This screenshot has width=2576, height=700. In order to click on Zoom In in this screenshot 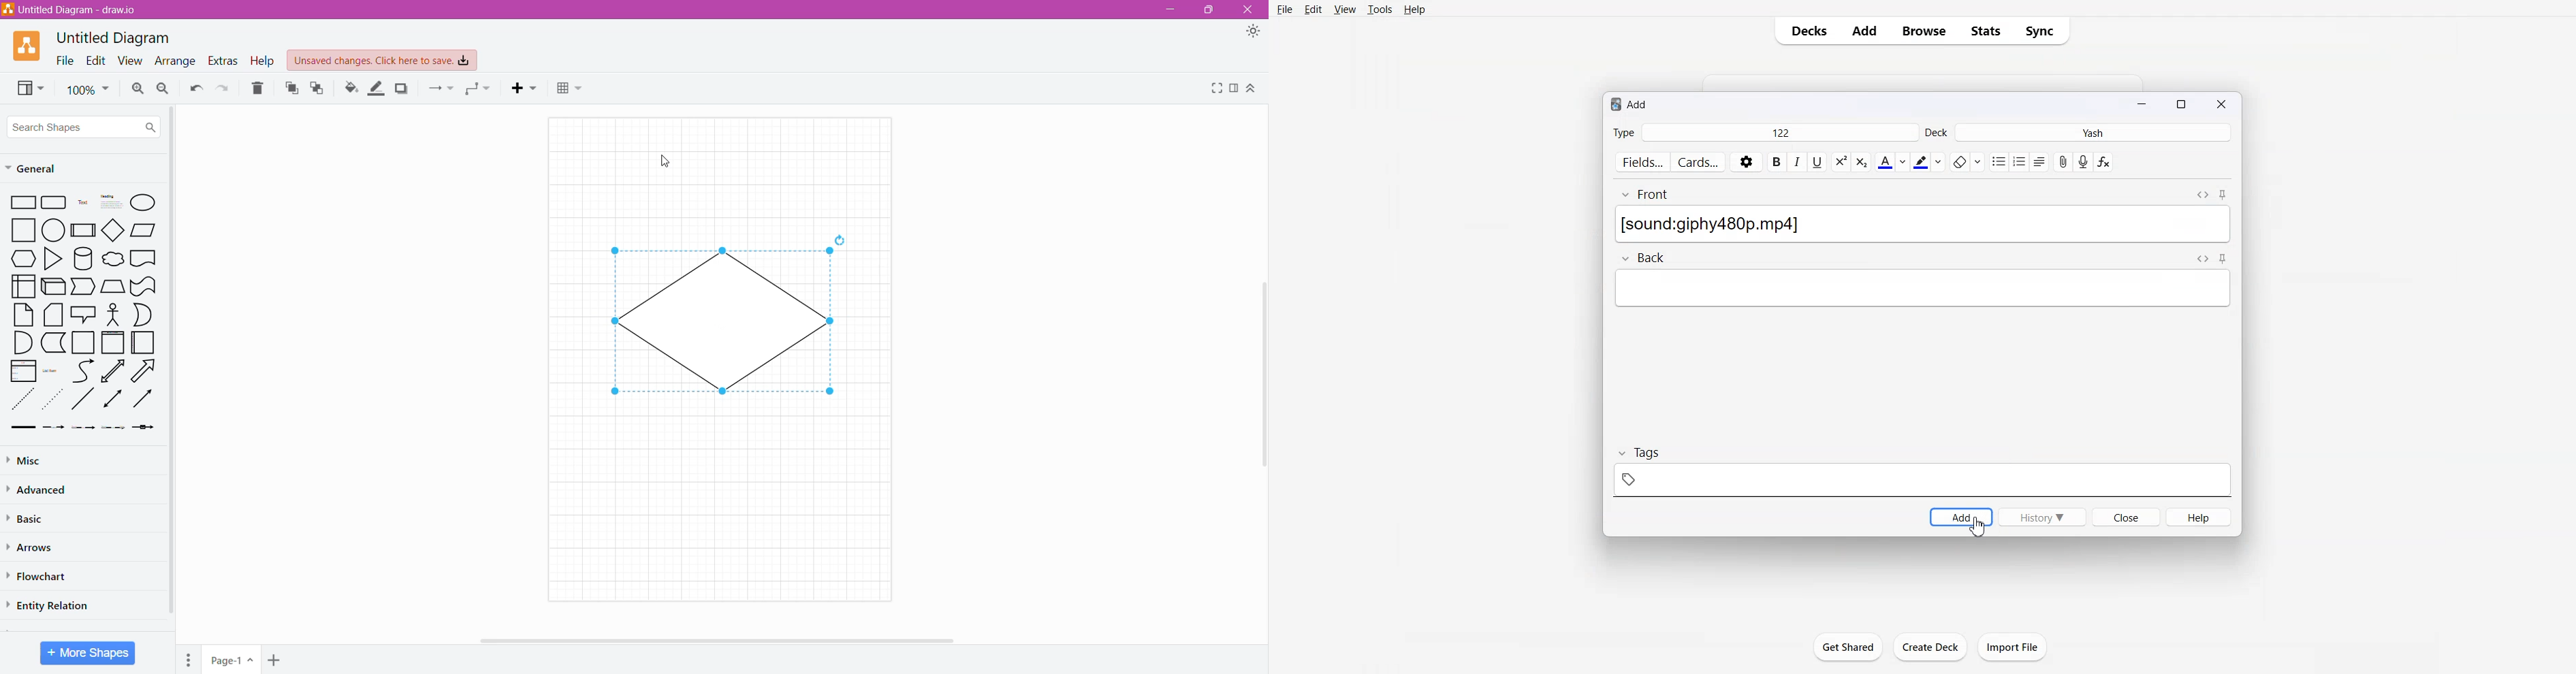, I will do `click(136, 89)`.